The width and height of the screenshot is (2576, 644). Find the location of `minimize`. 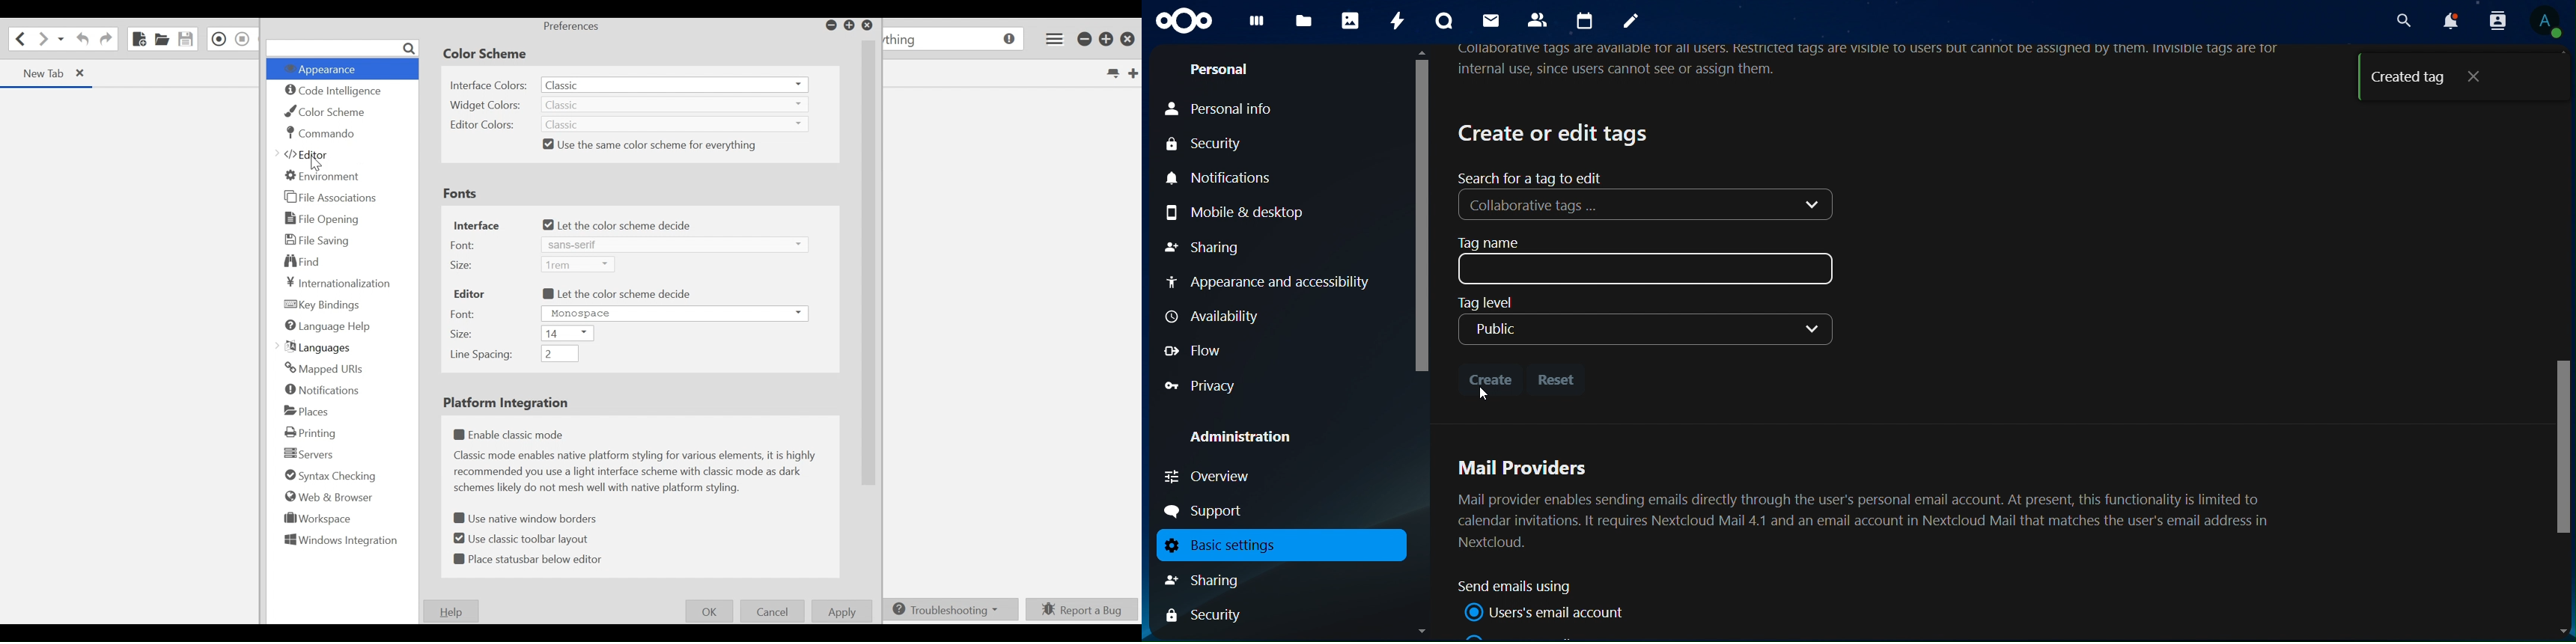

minimize is located at coordinates (830, 25).